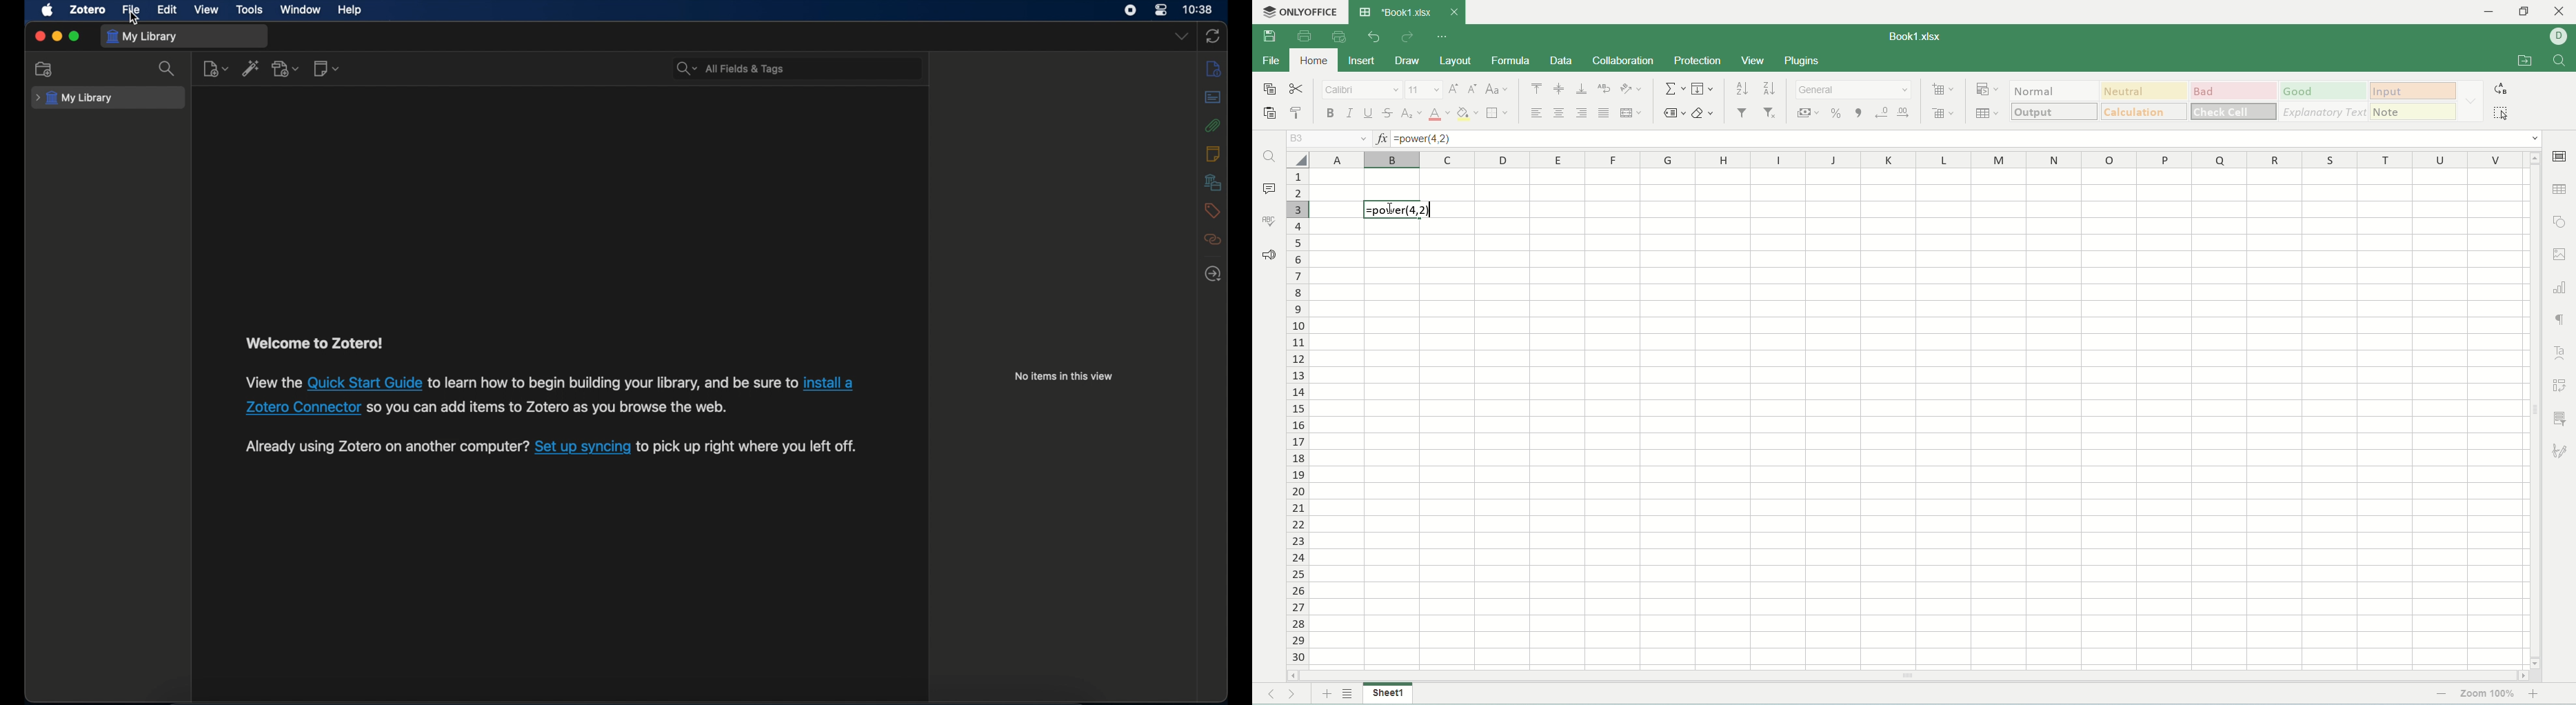  What do you see at coordinates (2236, 90) in the screenshot?
I see `bad` at bounding box center [2236, 90].